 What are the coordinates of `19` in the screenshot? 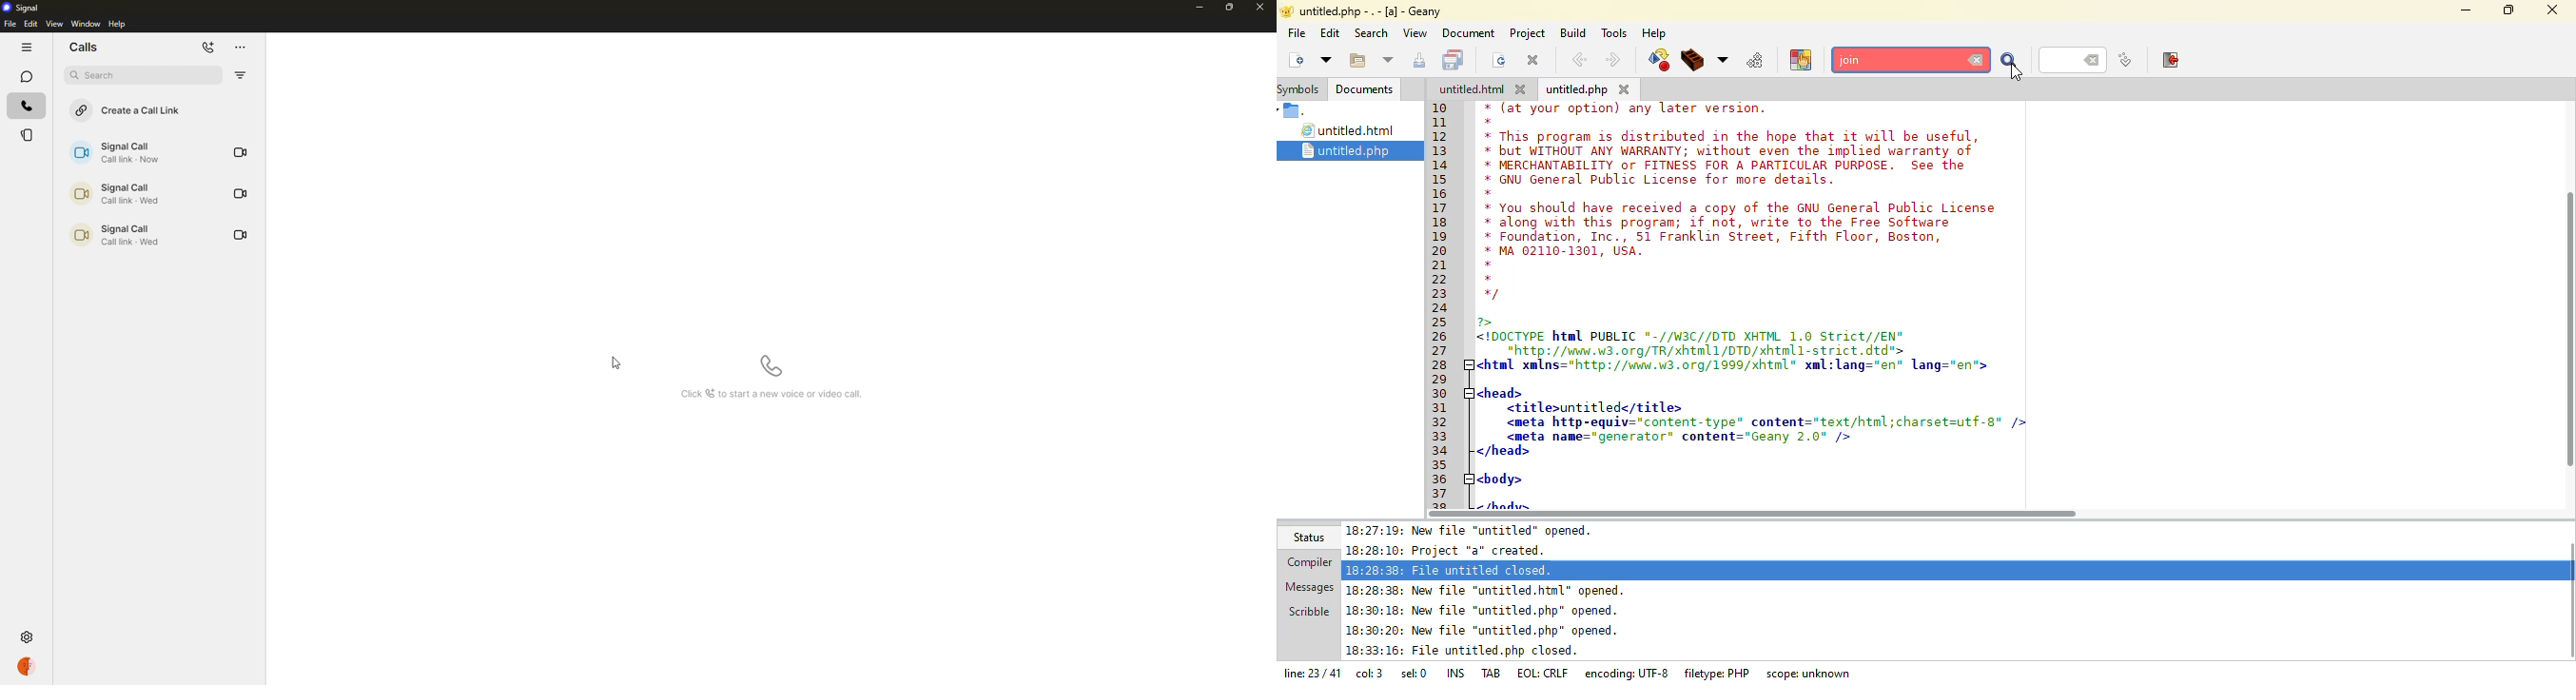 It's located at (1442, 235).